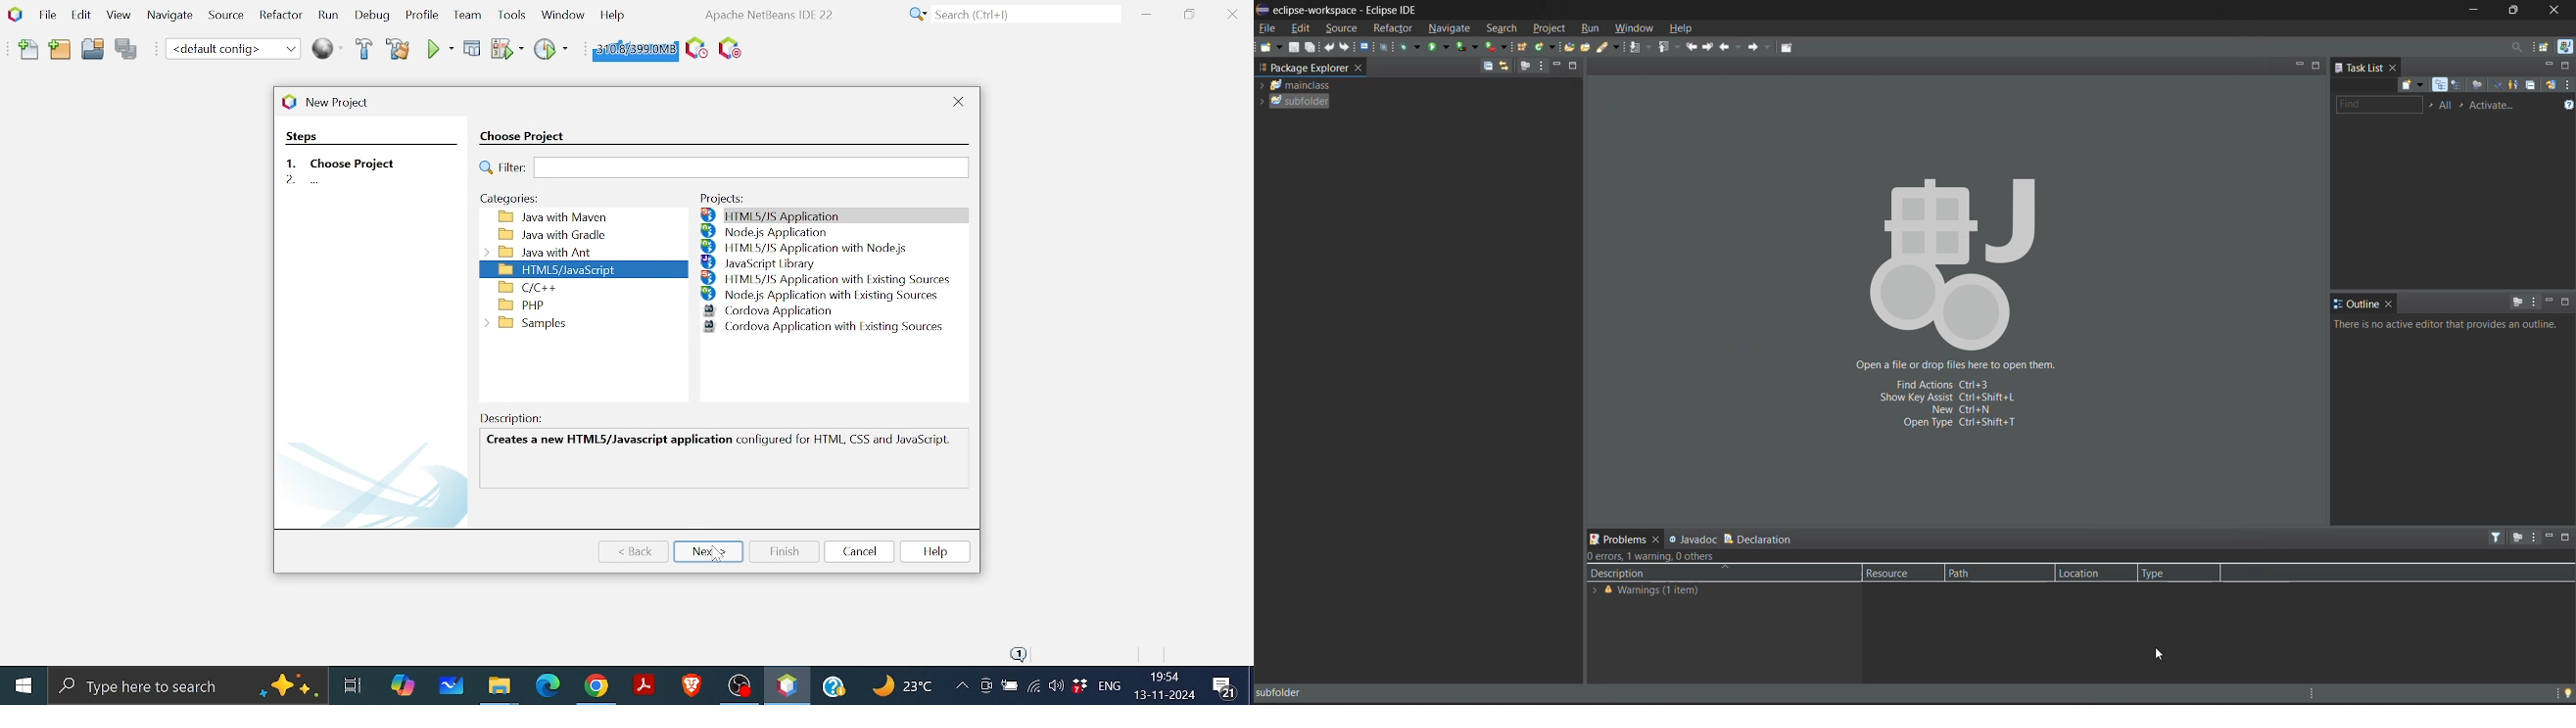  What do you see at coordinates (1550, 30) in the screenshot?
I see `project` at bounding box center [1550, 30].